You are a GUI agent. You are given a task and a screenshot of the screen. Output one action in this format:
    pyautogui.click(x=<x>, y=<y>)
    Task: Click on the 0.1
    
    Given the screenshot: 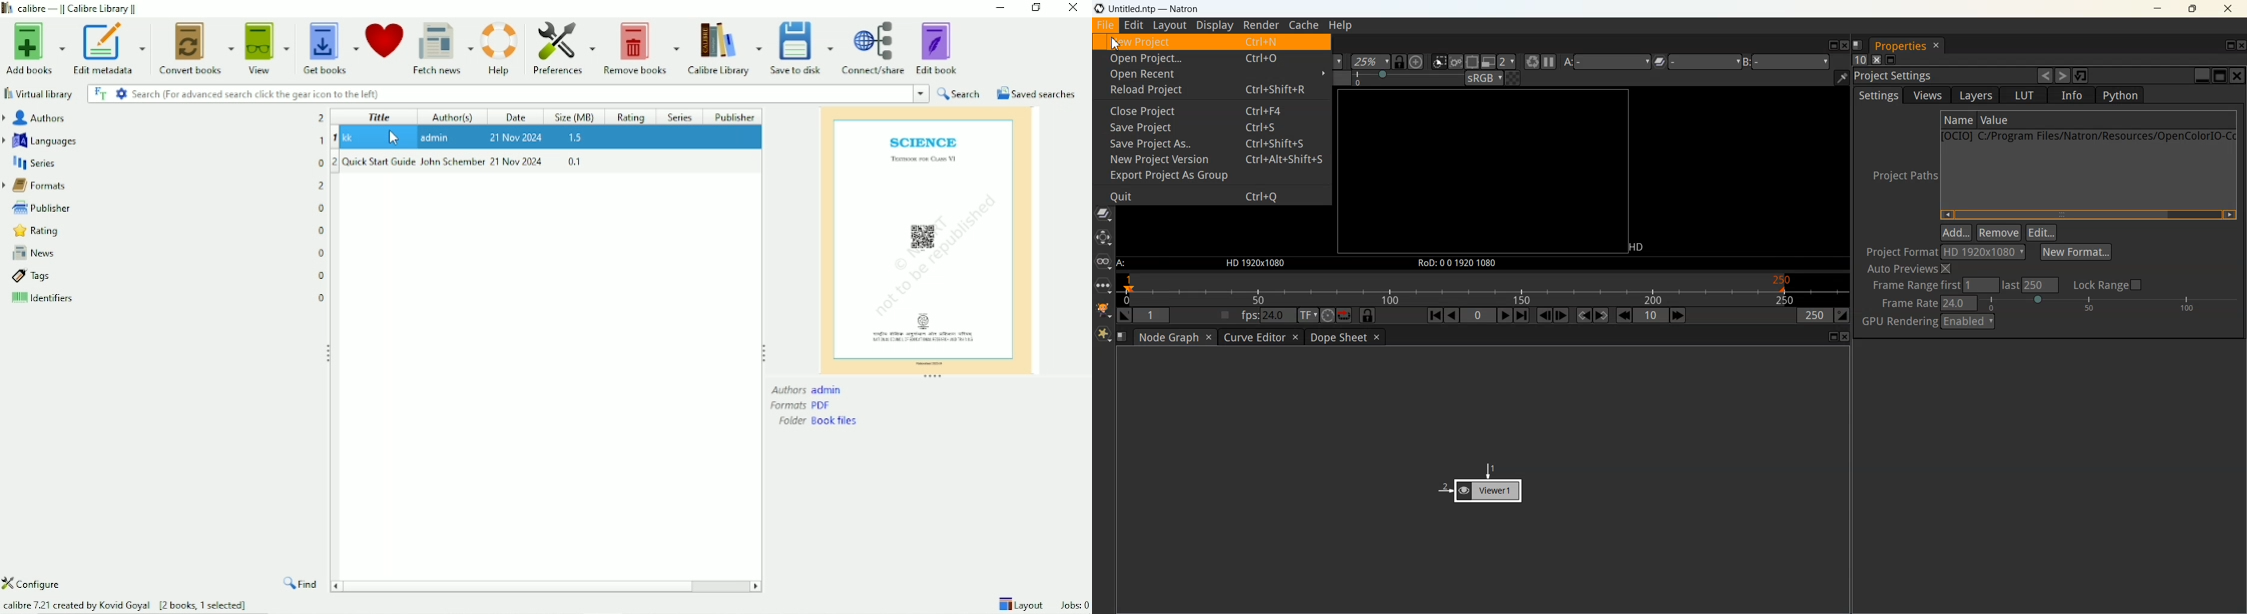 What is the action you would take?
    pyautogui.click(x=574, y=161)
    